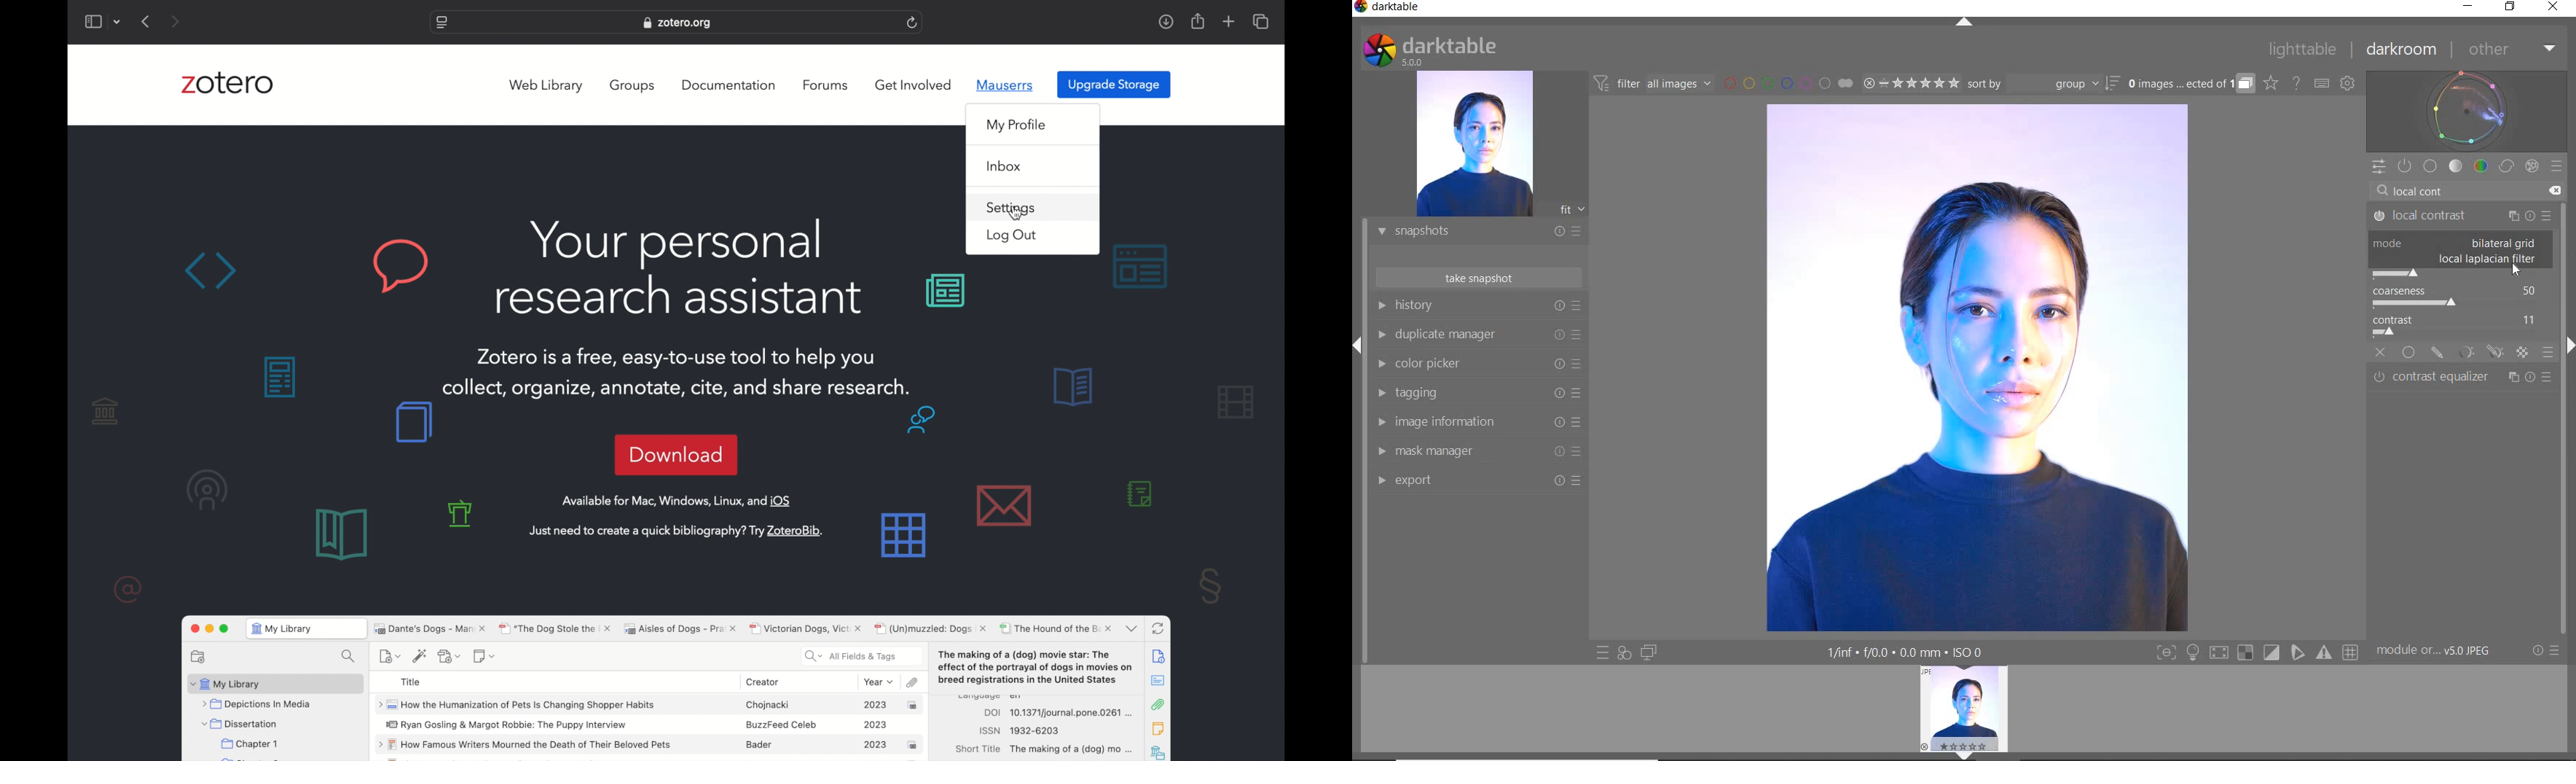 The image size is (2576, 784). I want to click on RESET OR PRESETS & PREFERENCES, so click(2548, 650).